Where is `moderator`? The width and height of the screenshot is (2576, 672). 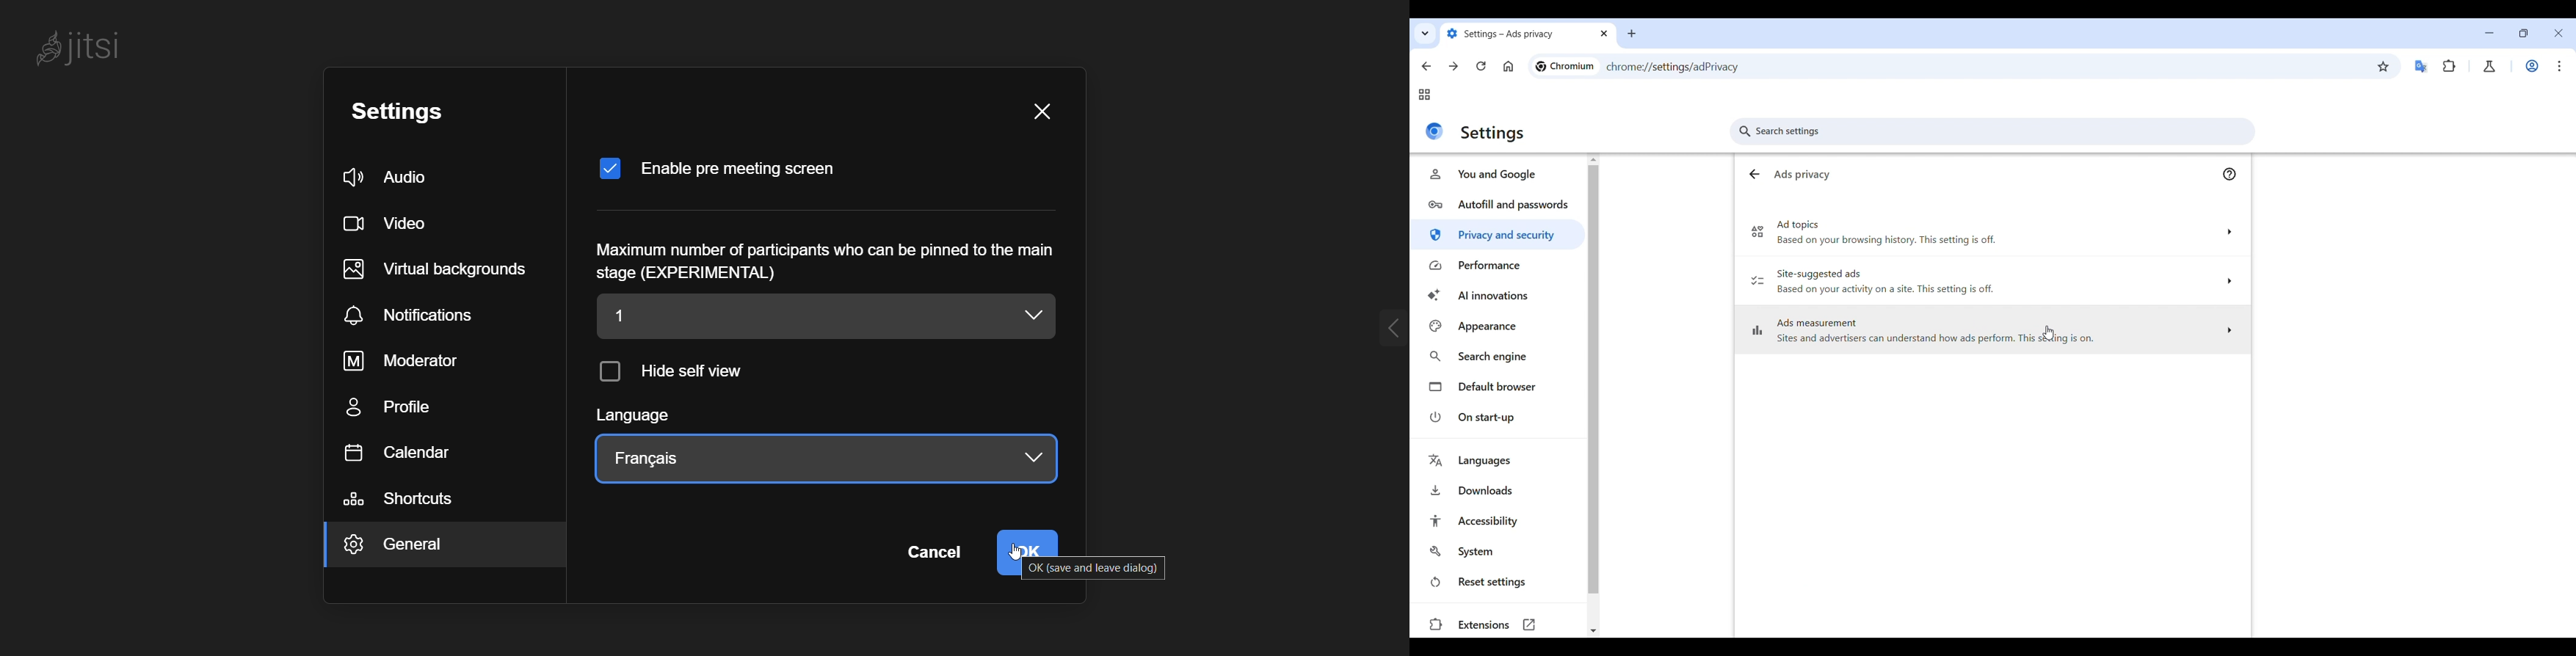
moderator is located at coordinates (410, 361).